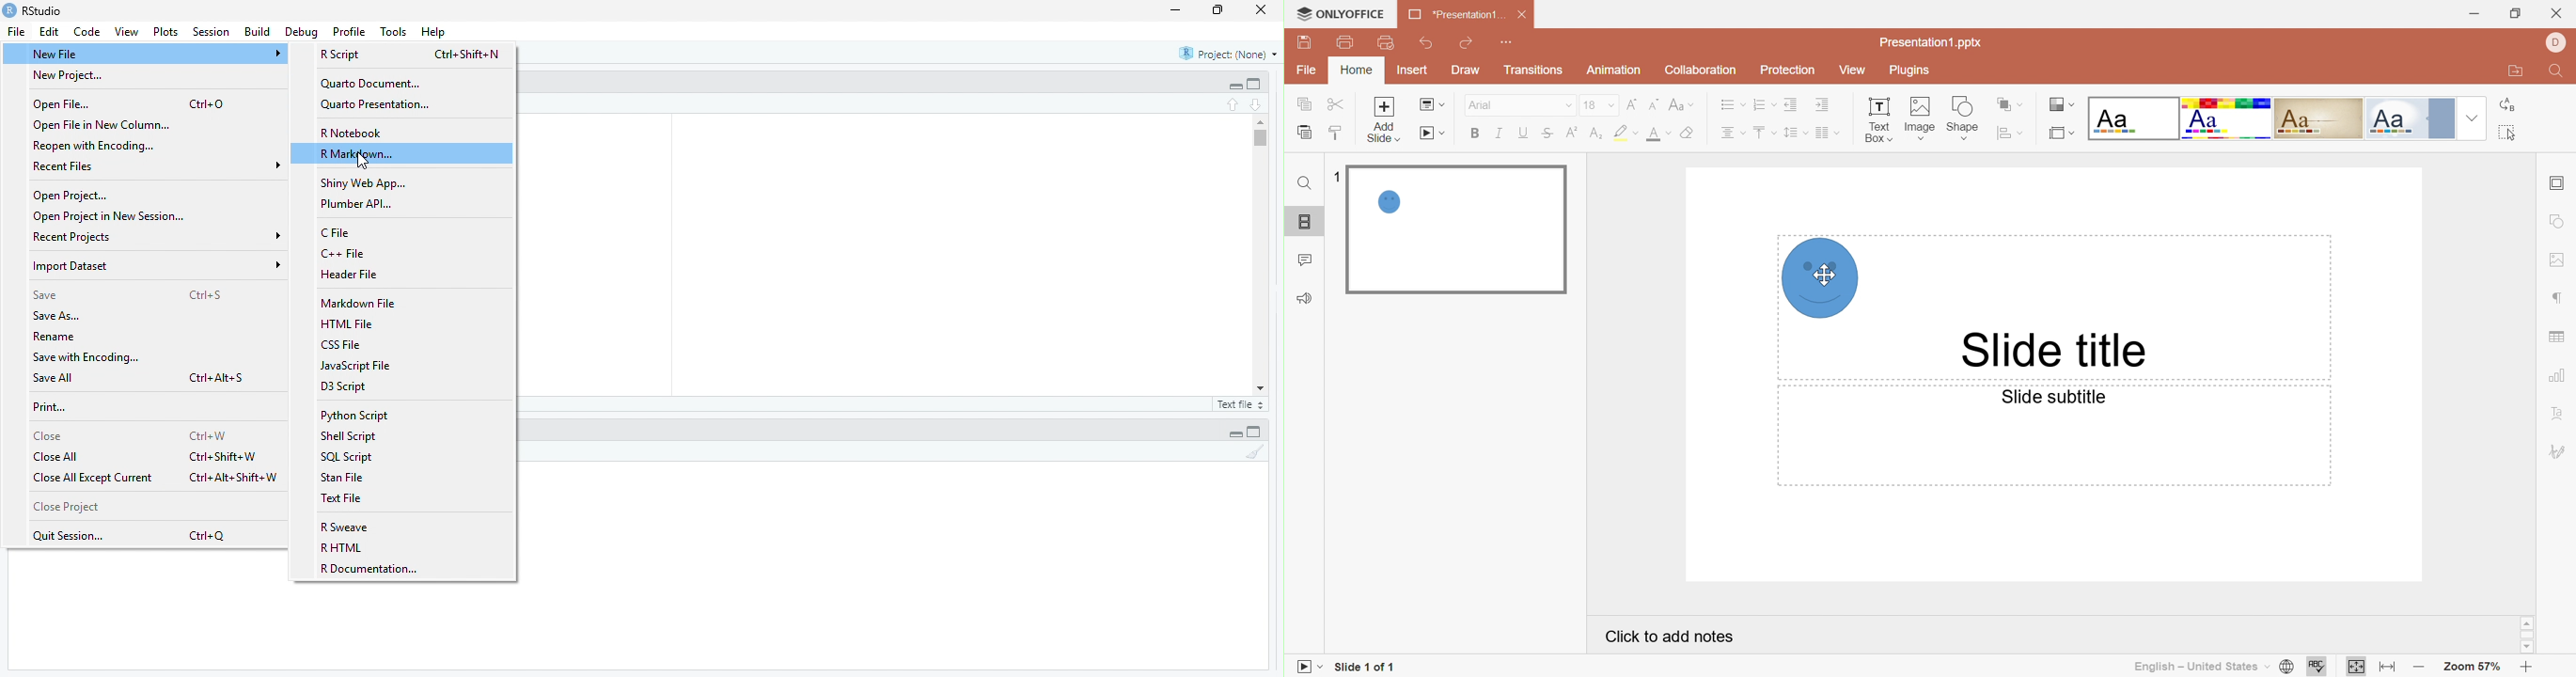 This screenshot has width=2576, height=700. Describe the element at coordinates (212, 536) in the screenshot. I see `Ctrl+Q` at that location.